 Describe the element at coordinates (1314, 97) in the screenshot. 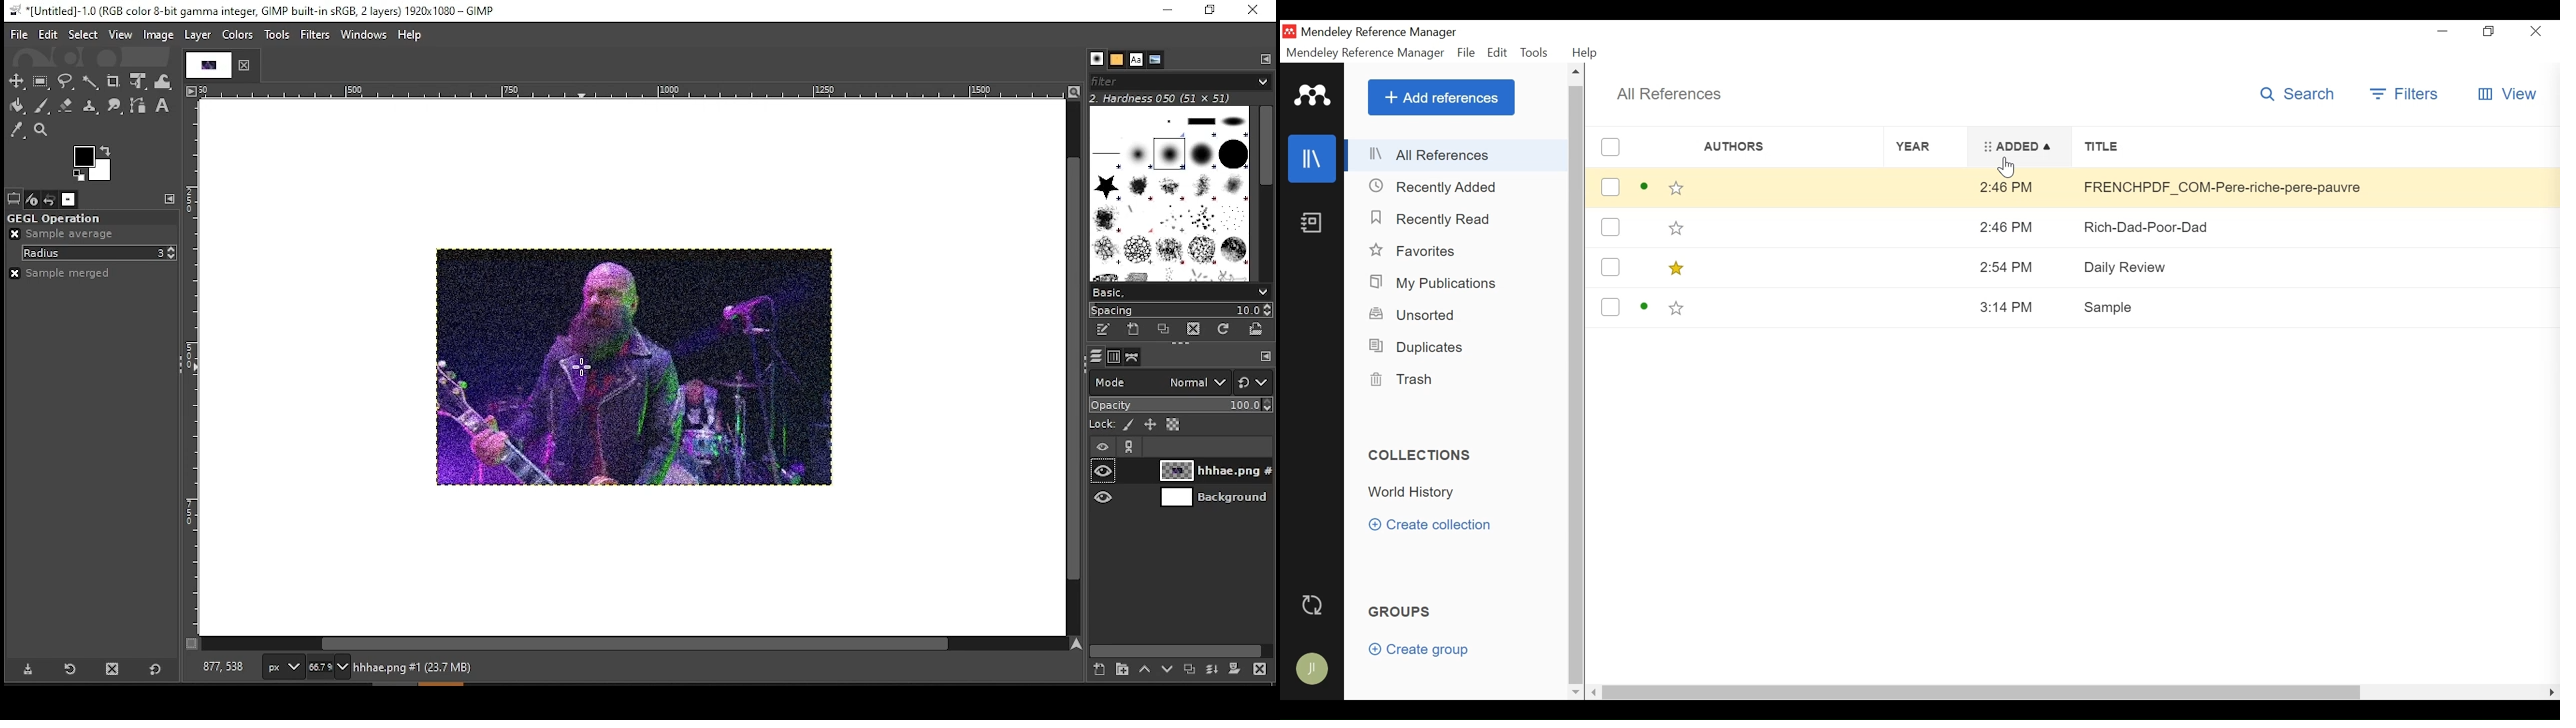

I see `Mendeley Logo` at that location.